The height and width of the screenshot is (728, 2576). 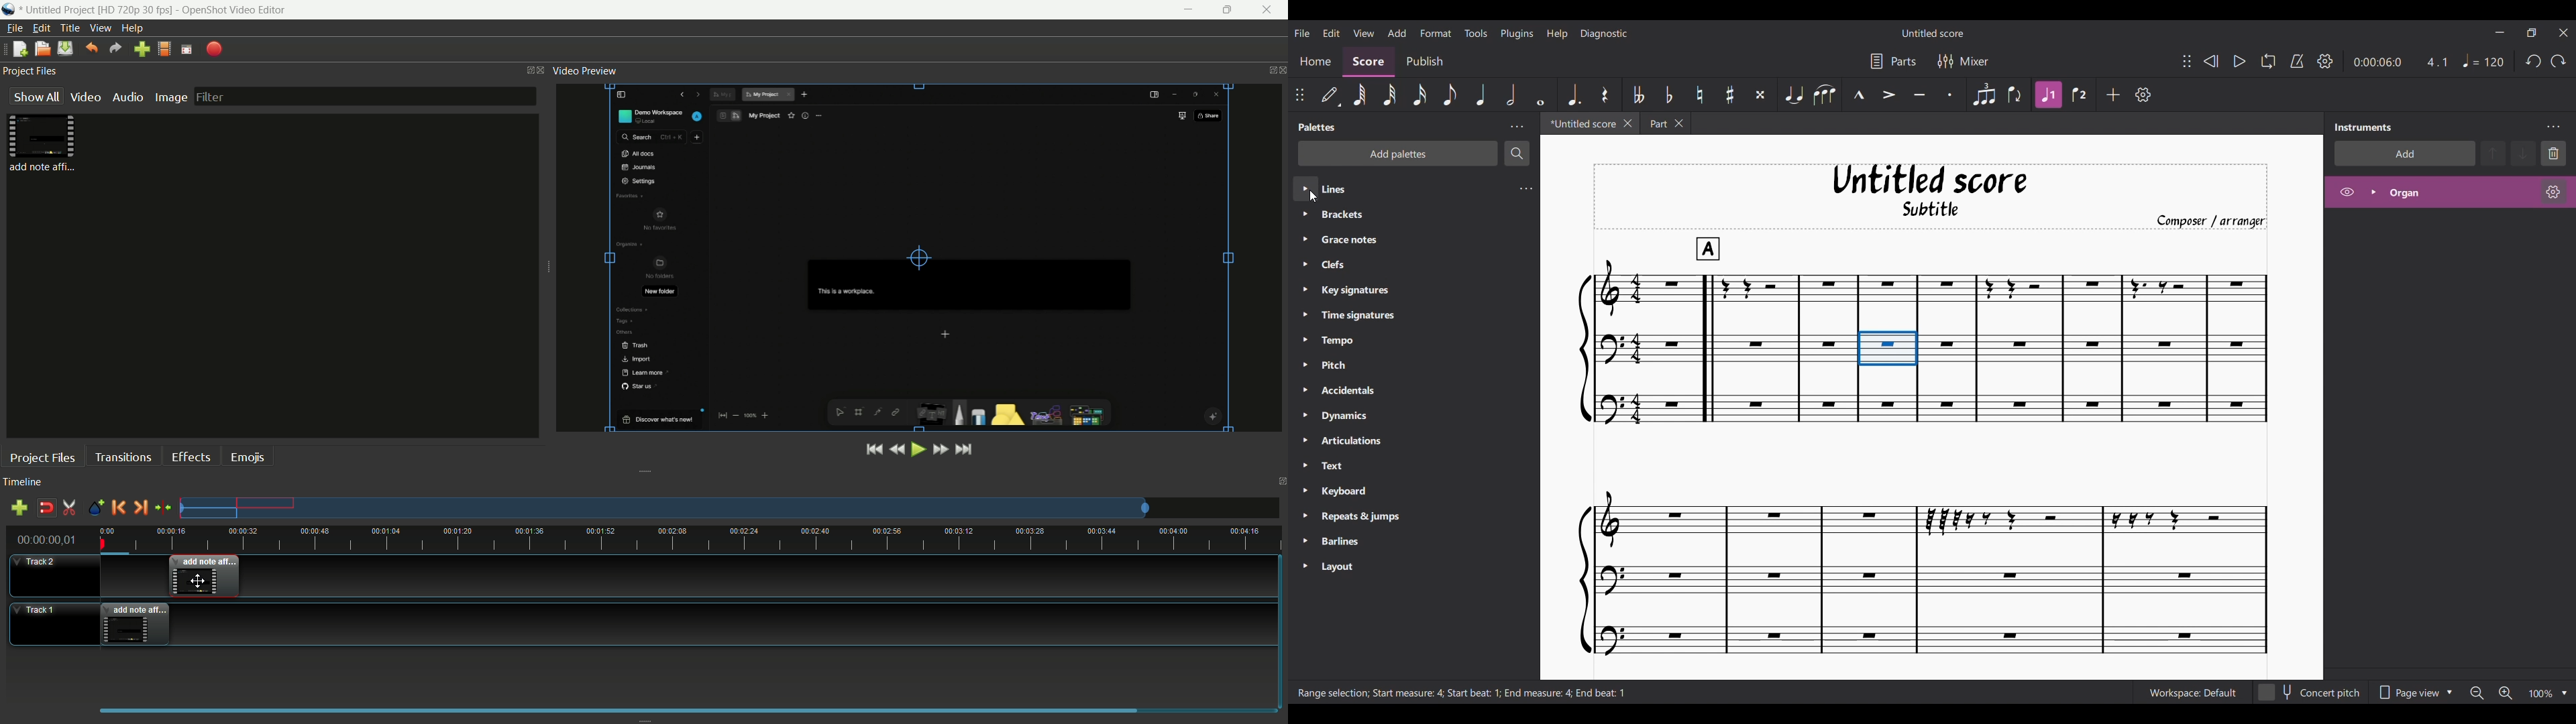 What do you see at coordinates (1332, 32) in the screenshot?
I see `Edit menu` at bounding box center [1332, 32].